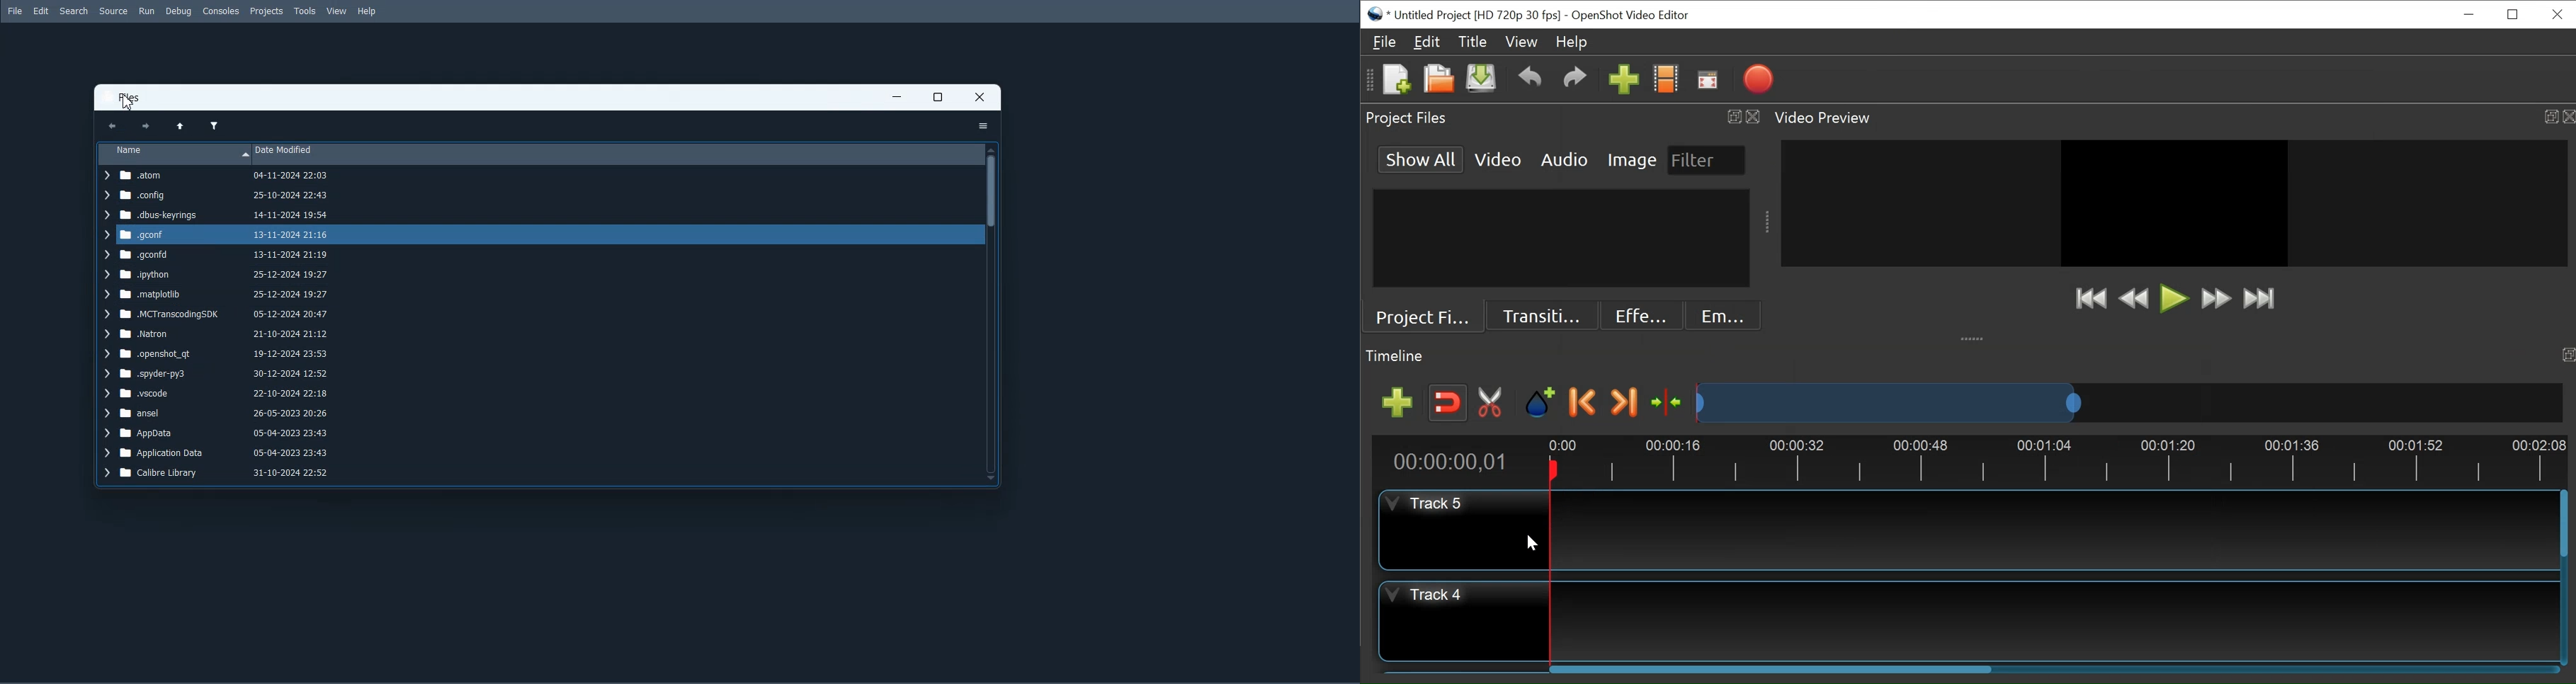 The image size is (2576, 700). What do you see at coordinates (15, 11) in the screenshot?
I see `File` at bounding box center [15, 11].